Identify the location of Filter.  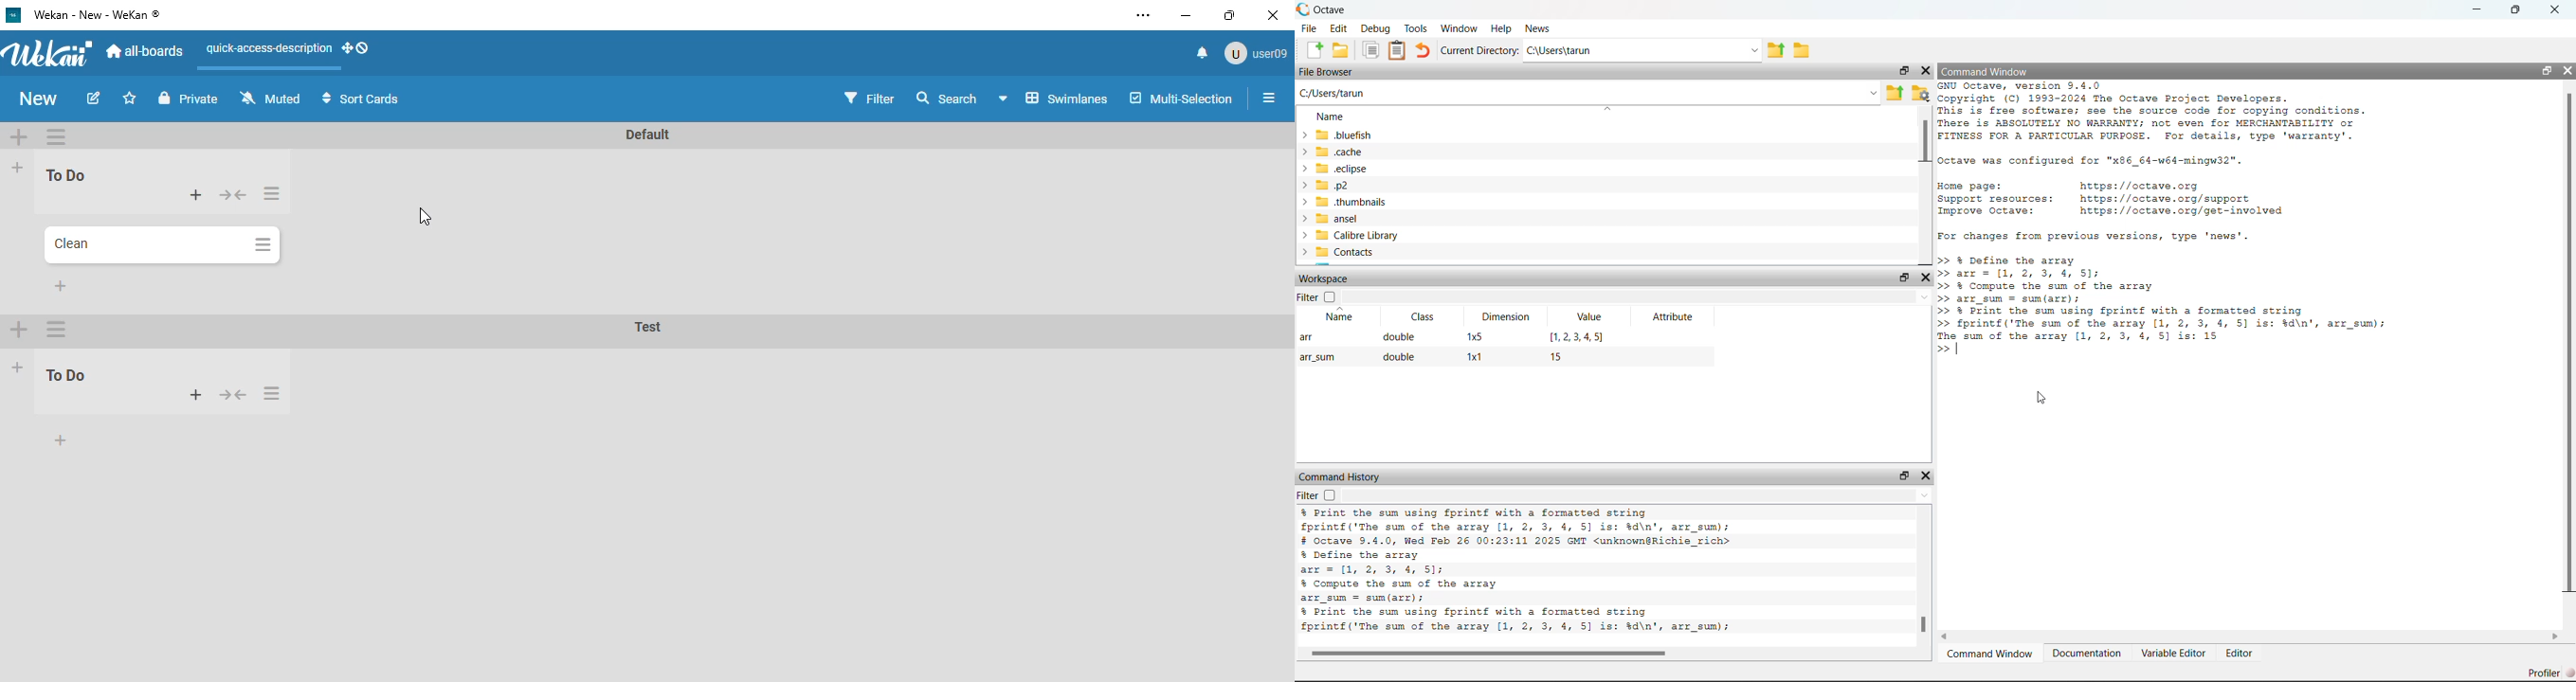
(1308, 298).